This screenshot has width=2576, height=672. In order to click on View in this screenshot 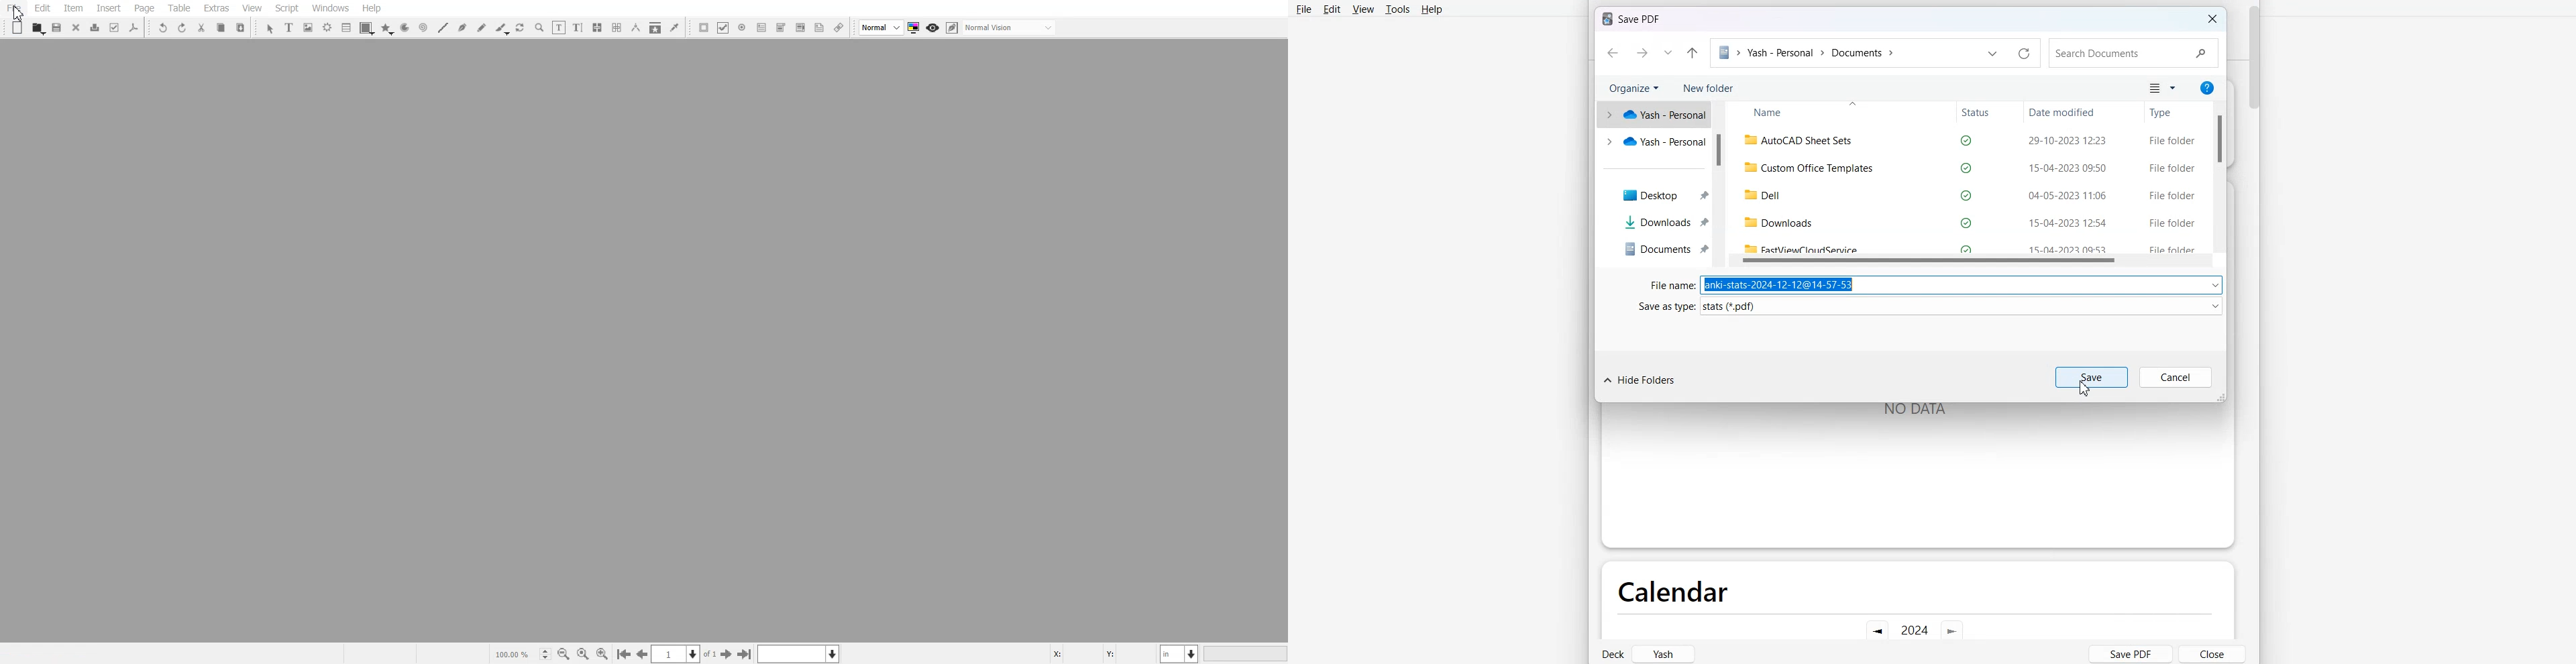, I will do `click(252, 8)`.